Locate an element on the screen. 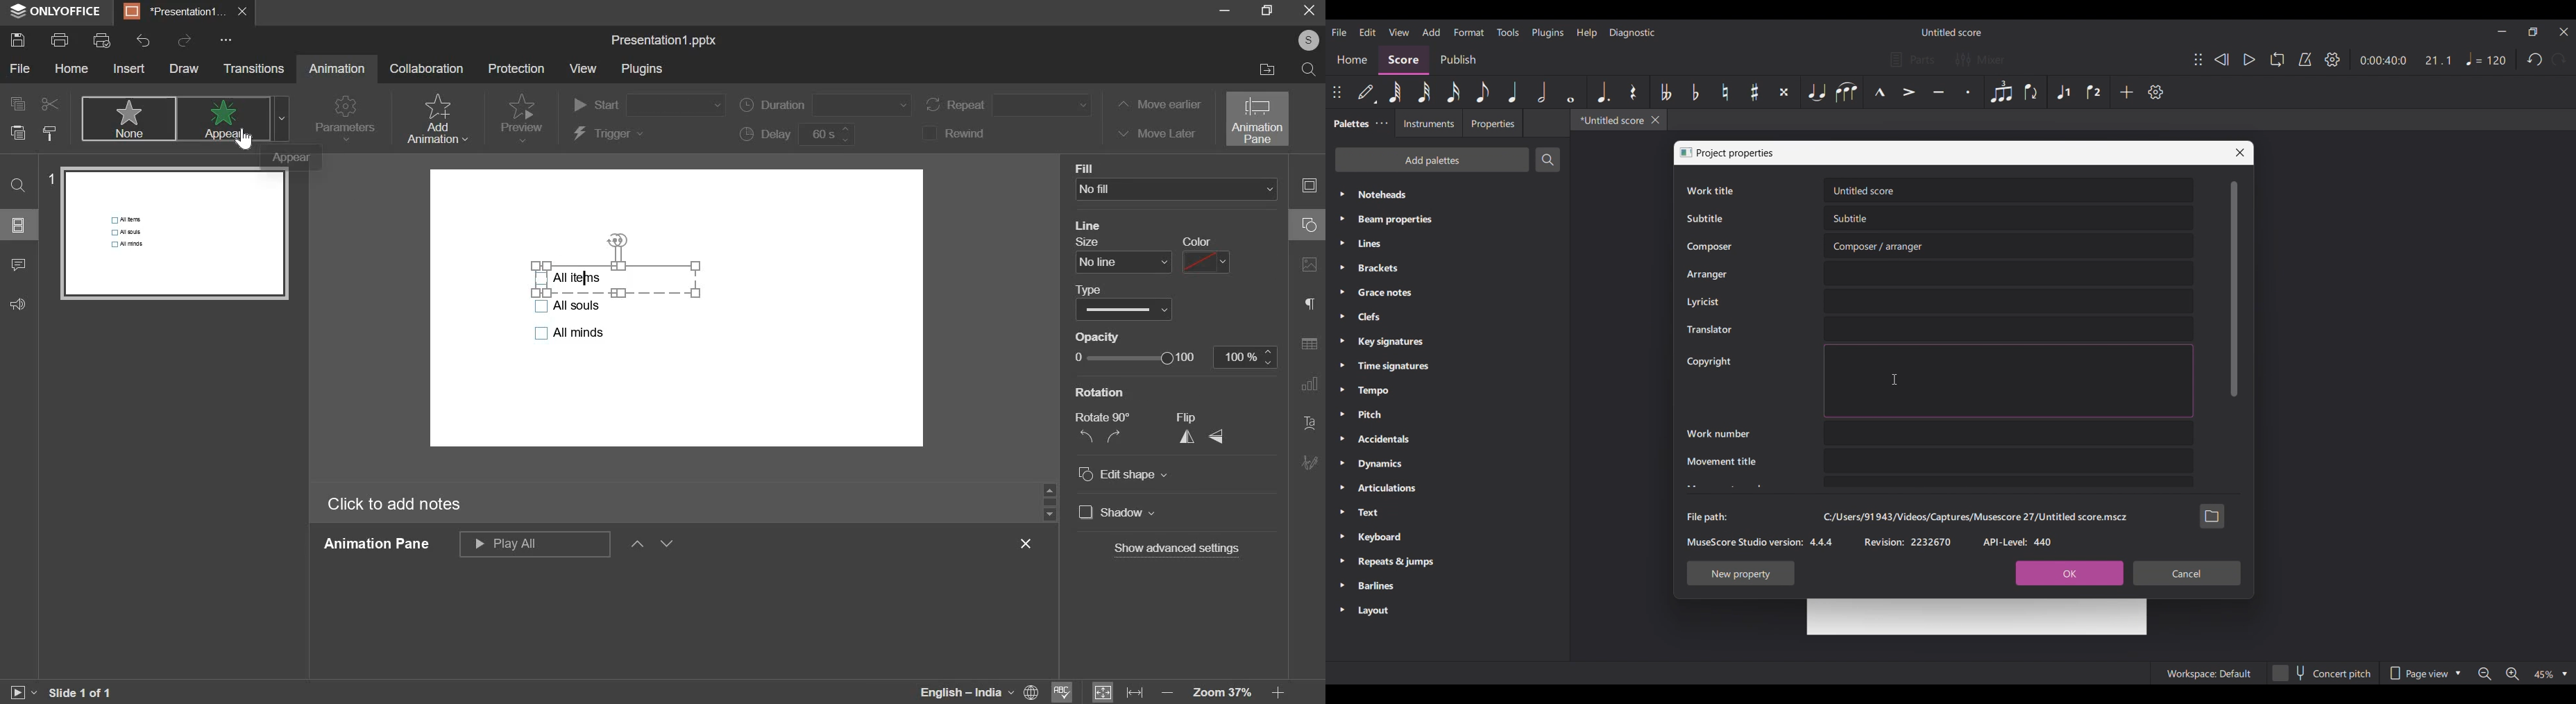  Metronome is located at coordinates (2305, 60).